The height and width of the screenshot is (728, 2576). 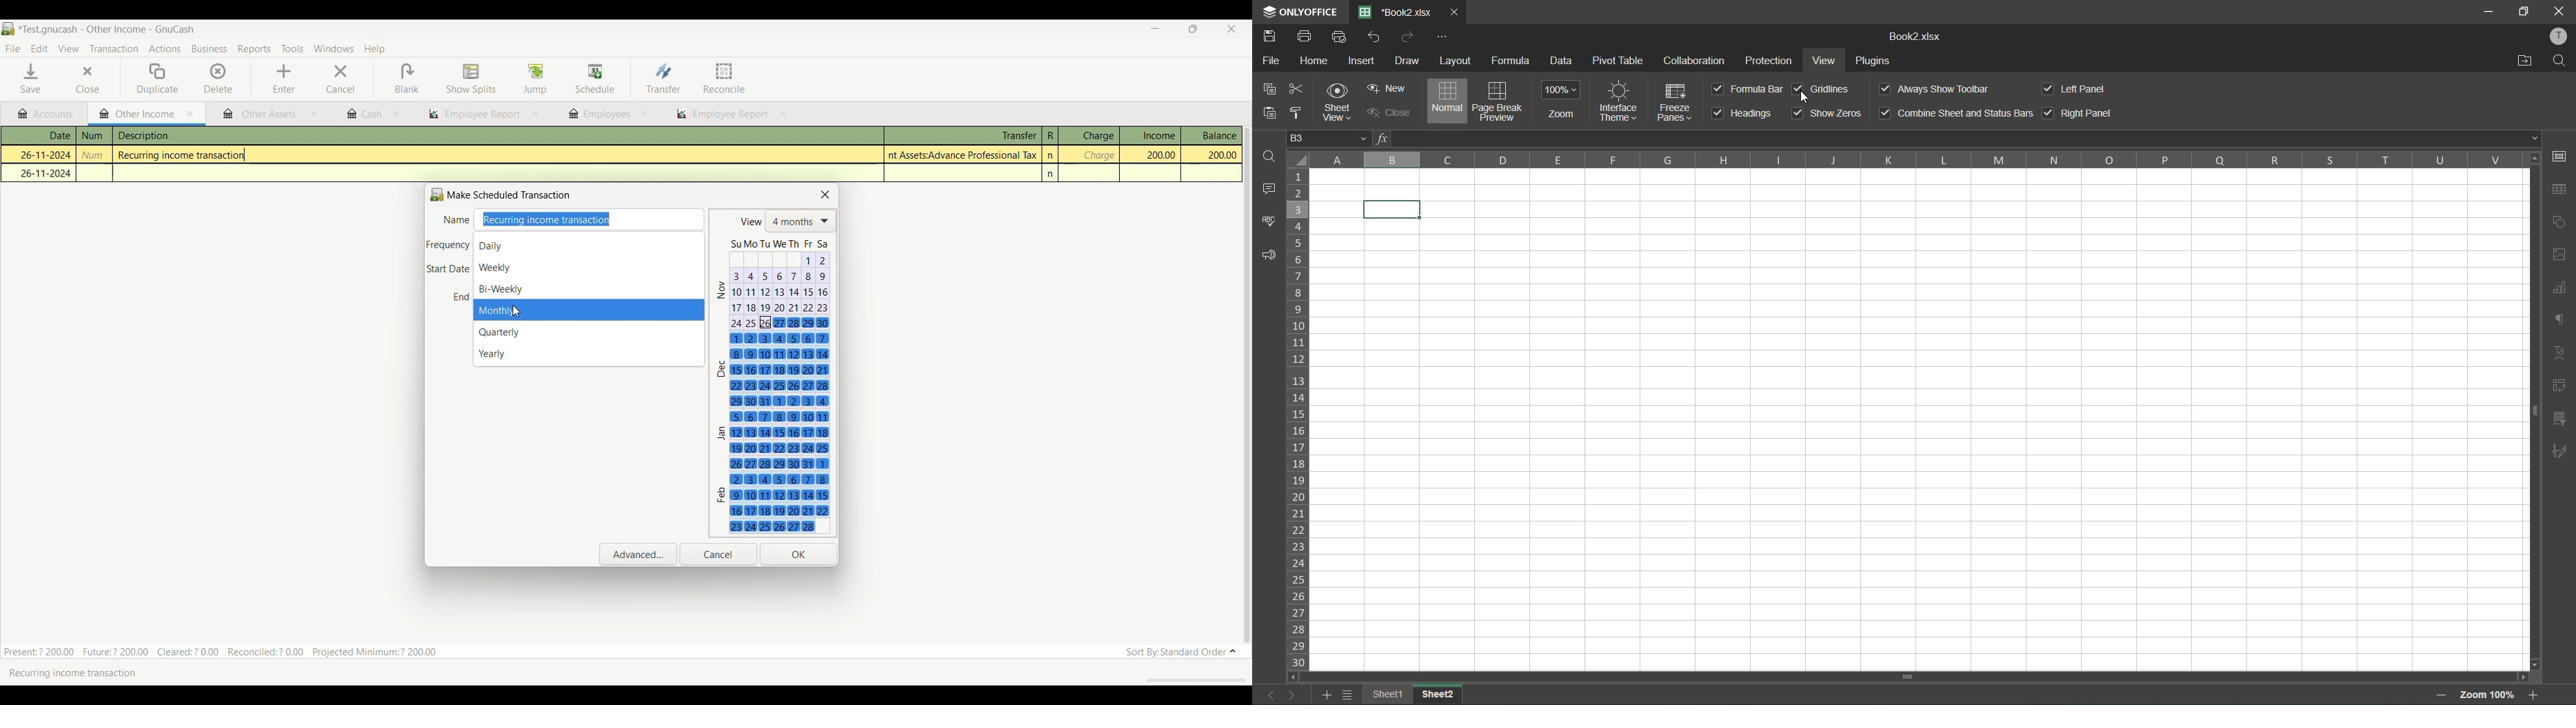 What do you see at coordinates (1098, 155) in the screenshot?
I see `charge` at bounding box center [1098, 155].